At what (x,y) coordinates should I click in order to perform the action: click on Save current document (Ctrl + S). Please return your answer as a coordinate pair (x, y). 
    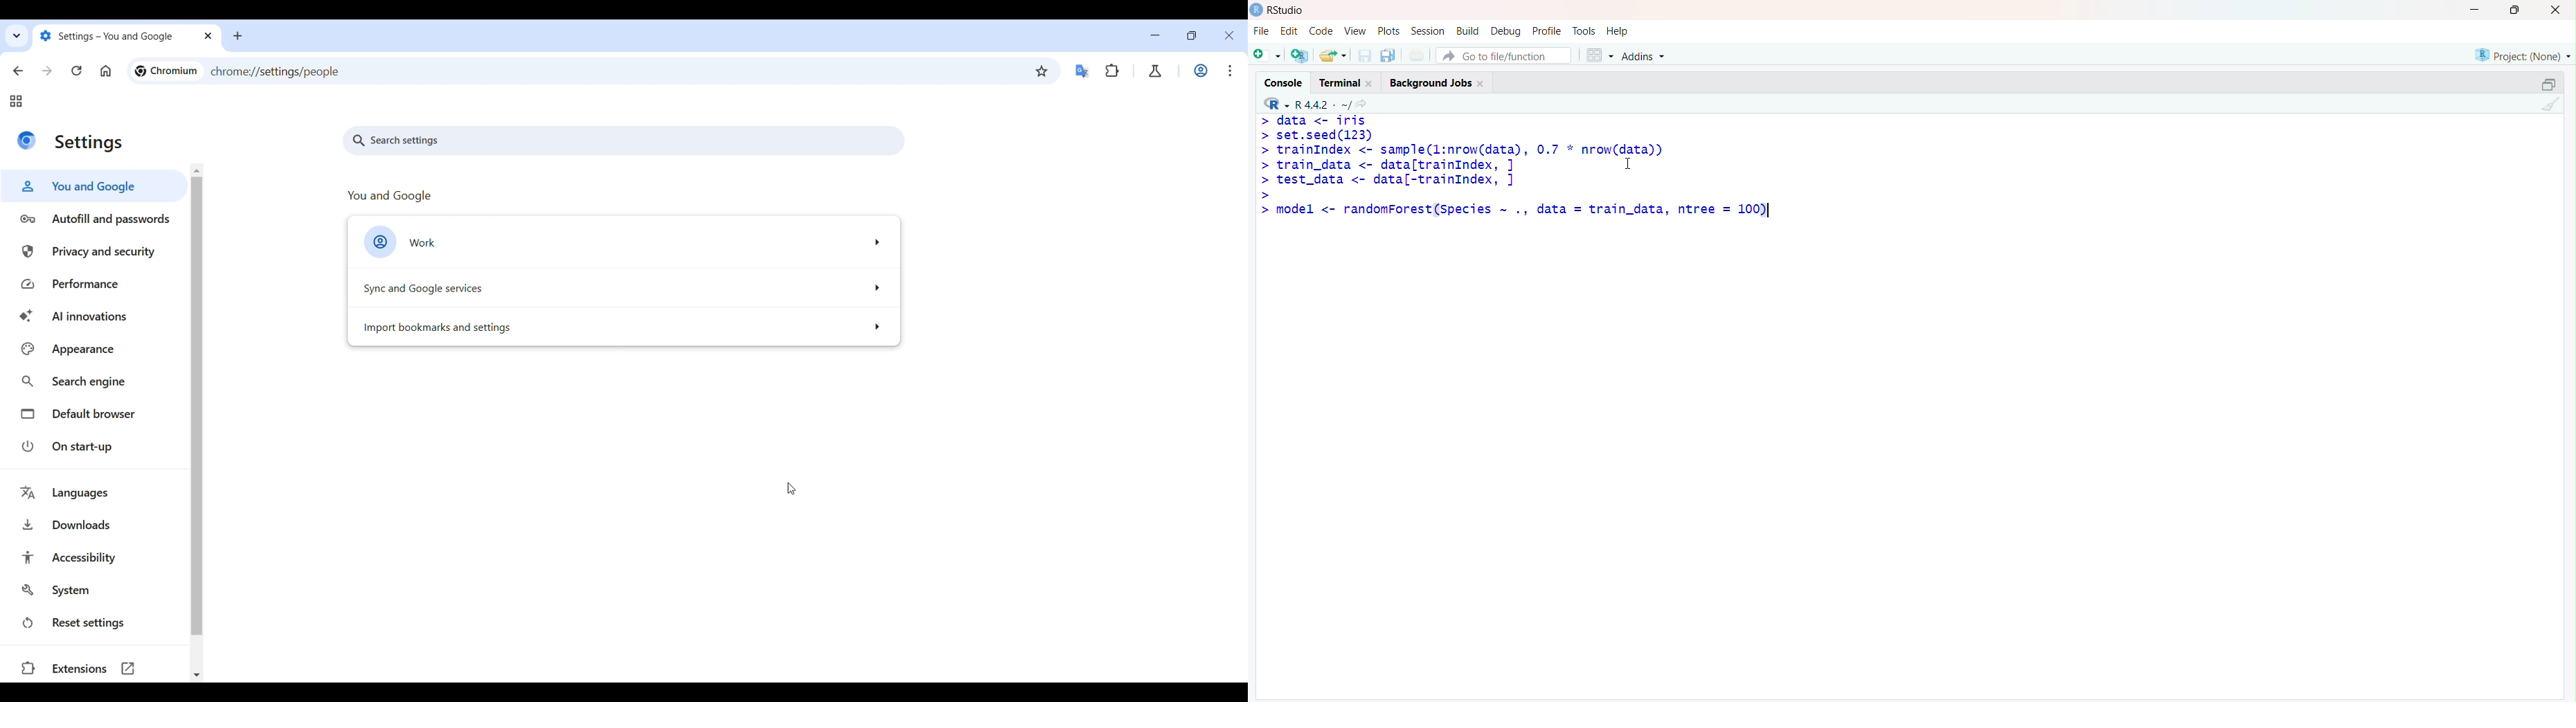
    Looking at the image, I should click on (1363, 56).